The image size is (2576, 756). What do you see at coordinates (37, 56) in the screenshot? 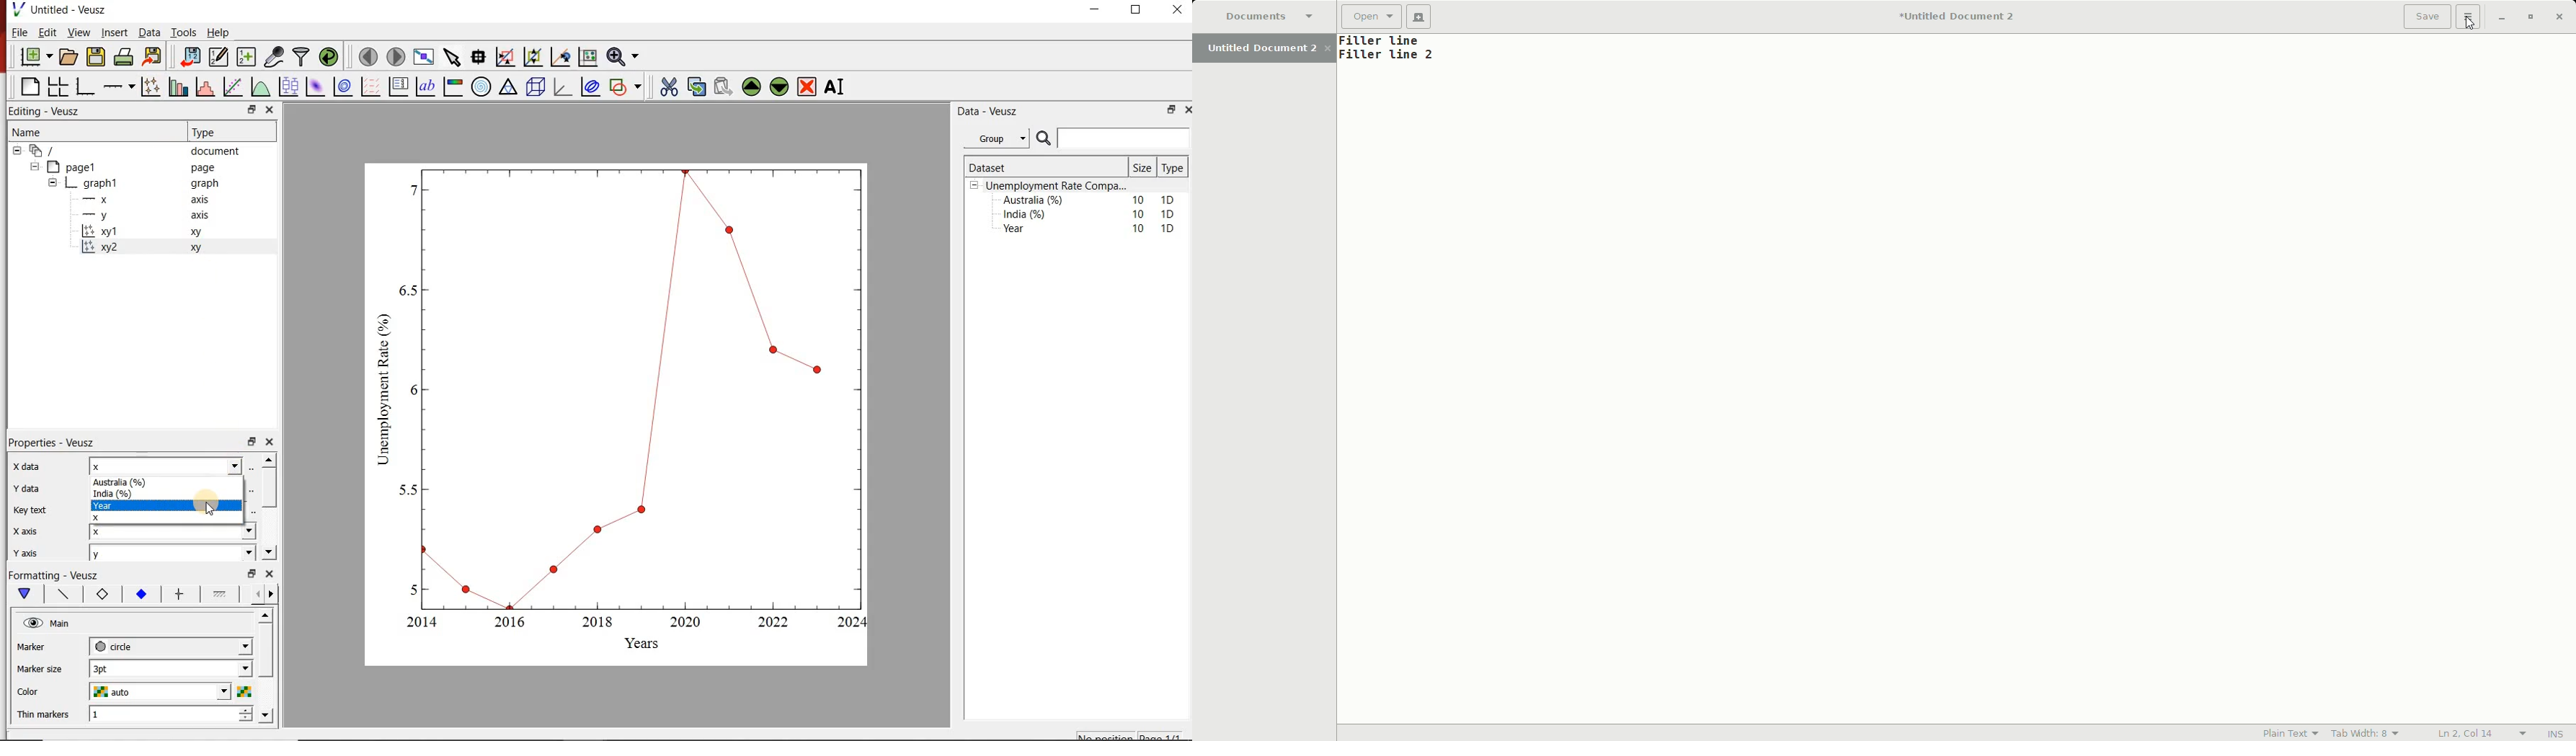
I see `new document` at bounding box center [37, 56].